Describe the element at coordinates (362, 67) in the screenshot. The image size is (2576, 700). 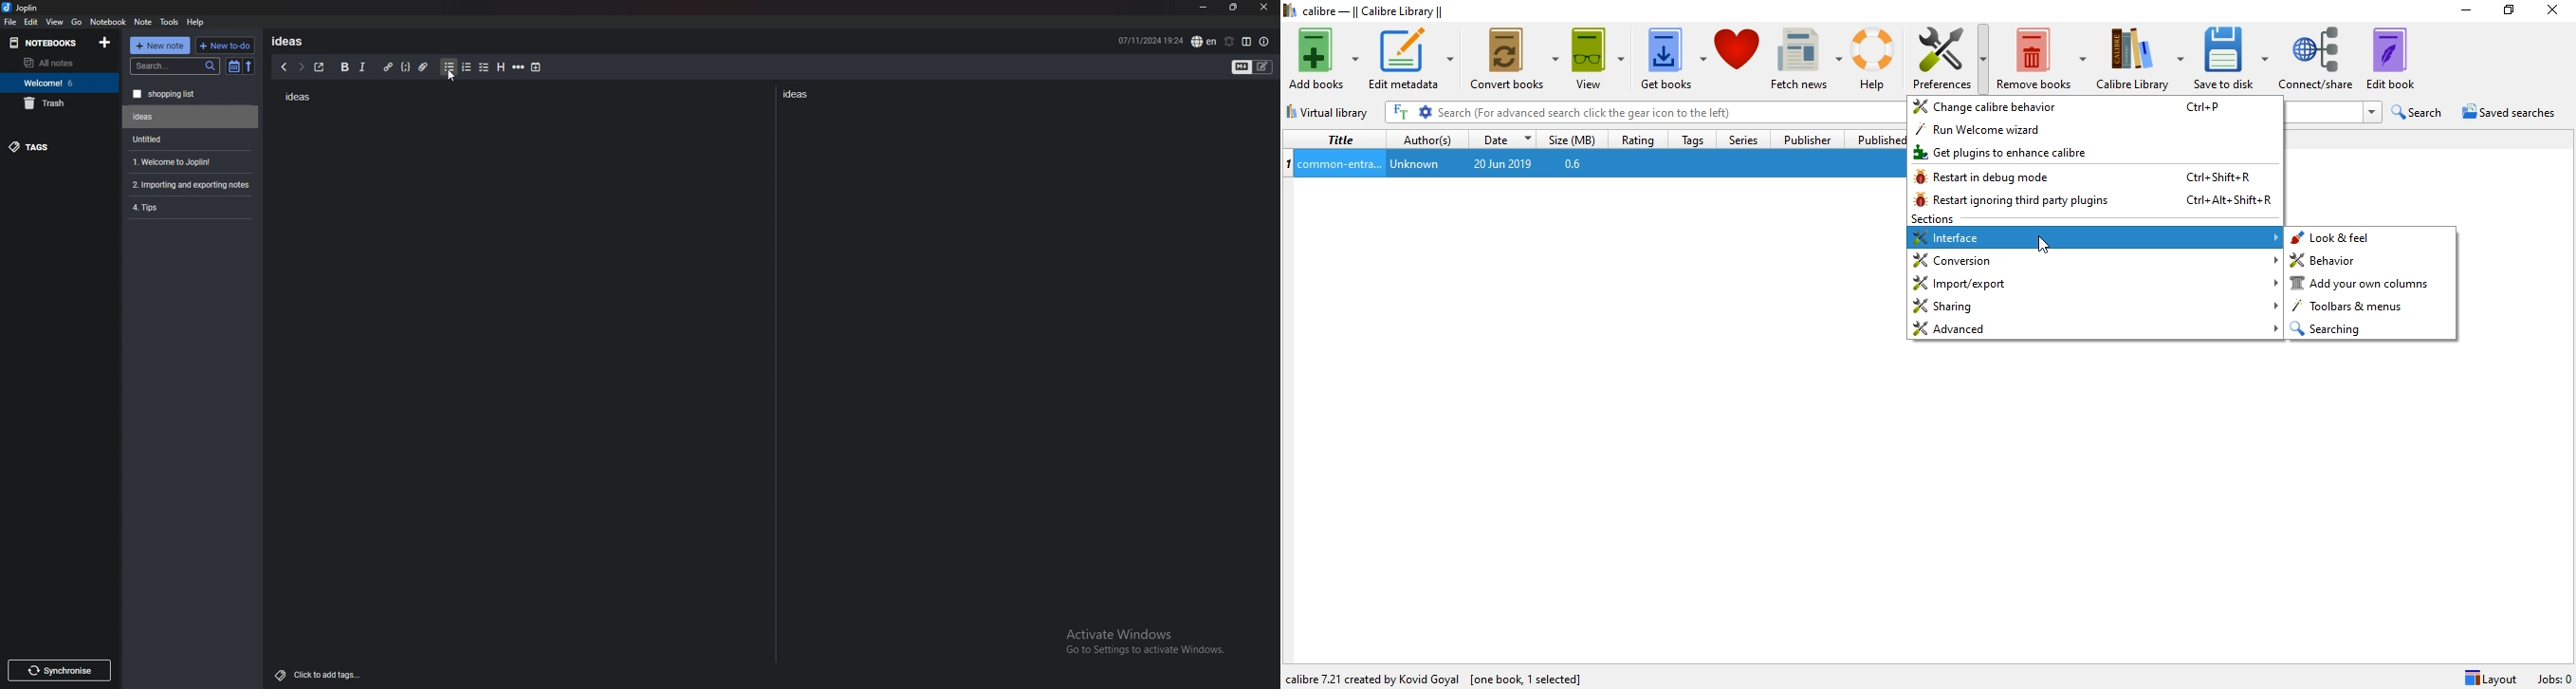
I see `italic` at that location.